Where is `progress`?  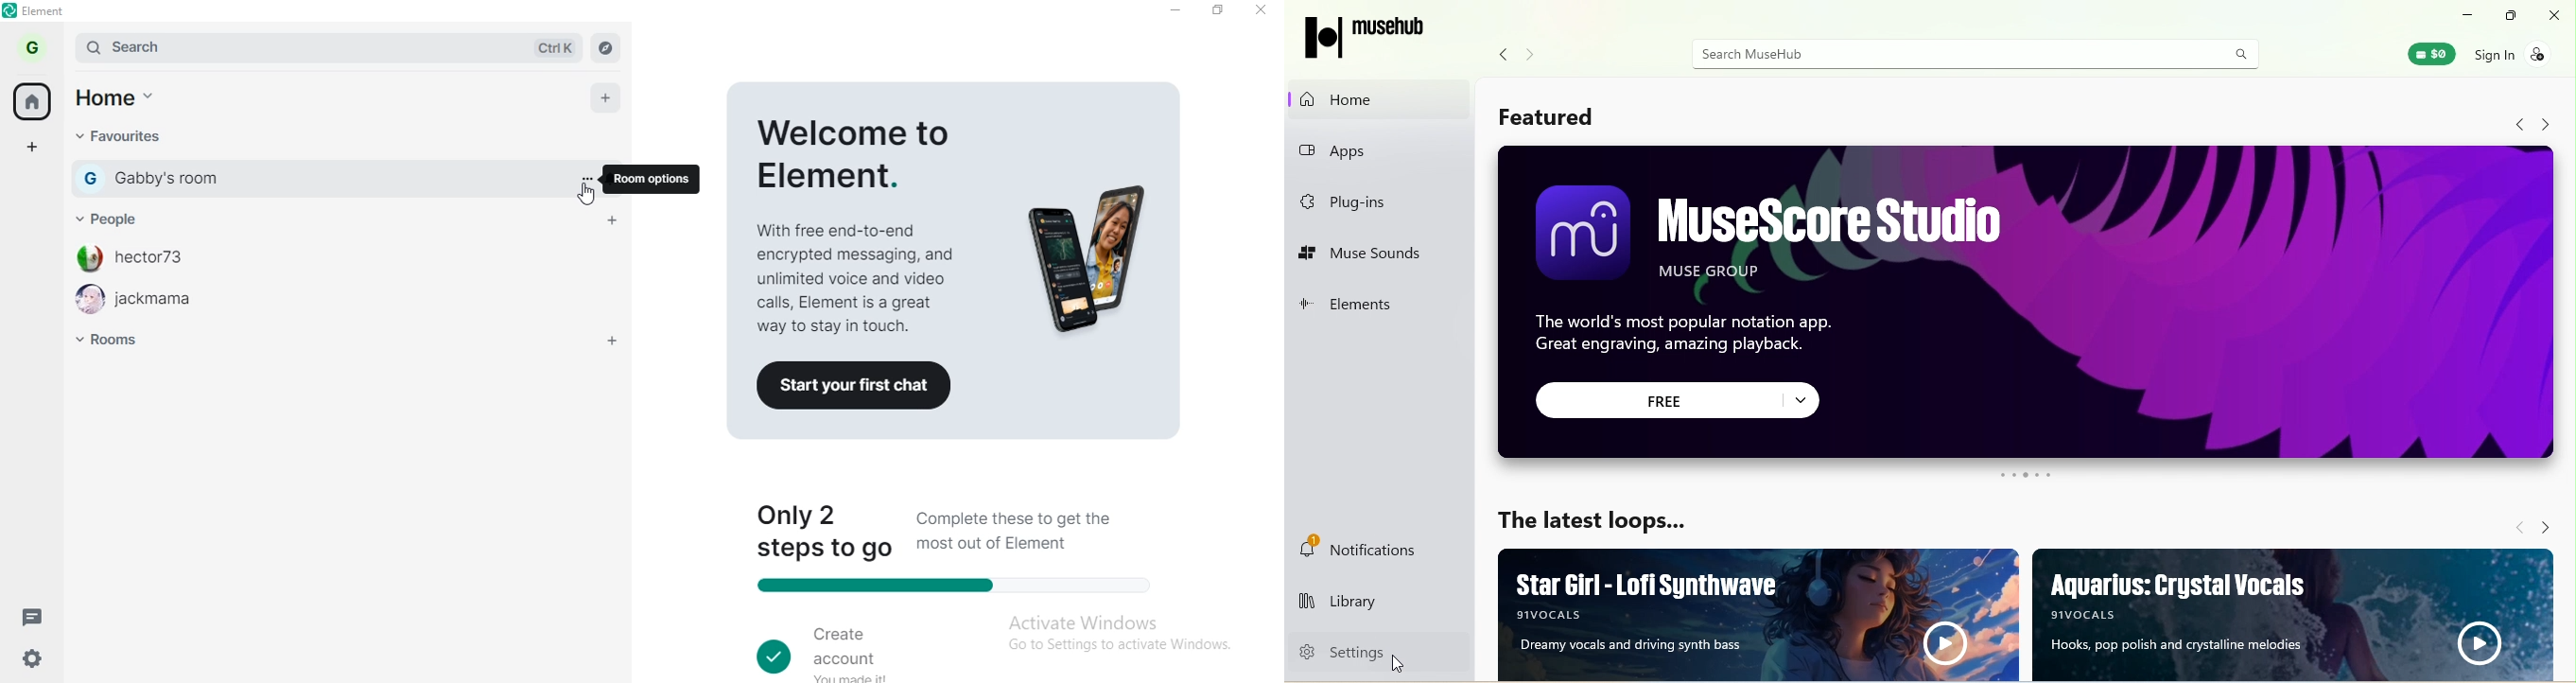 progress is located at coordinates (951, 587).